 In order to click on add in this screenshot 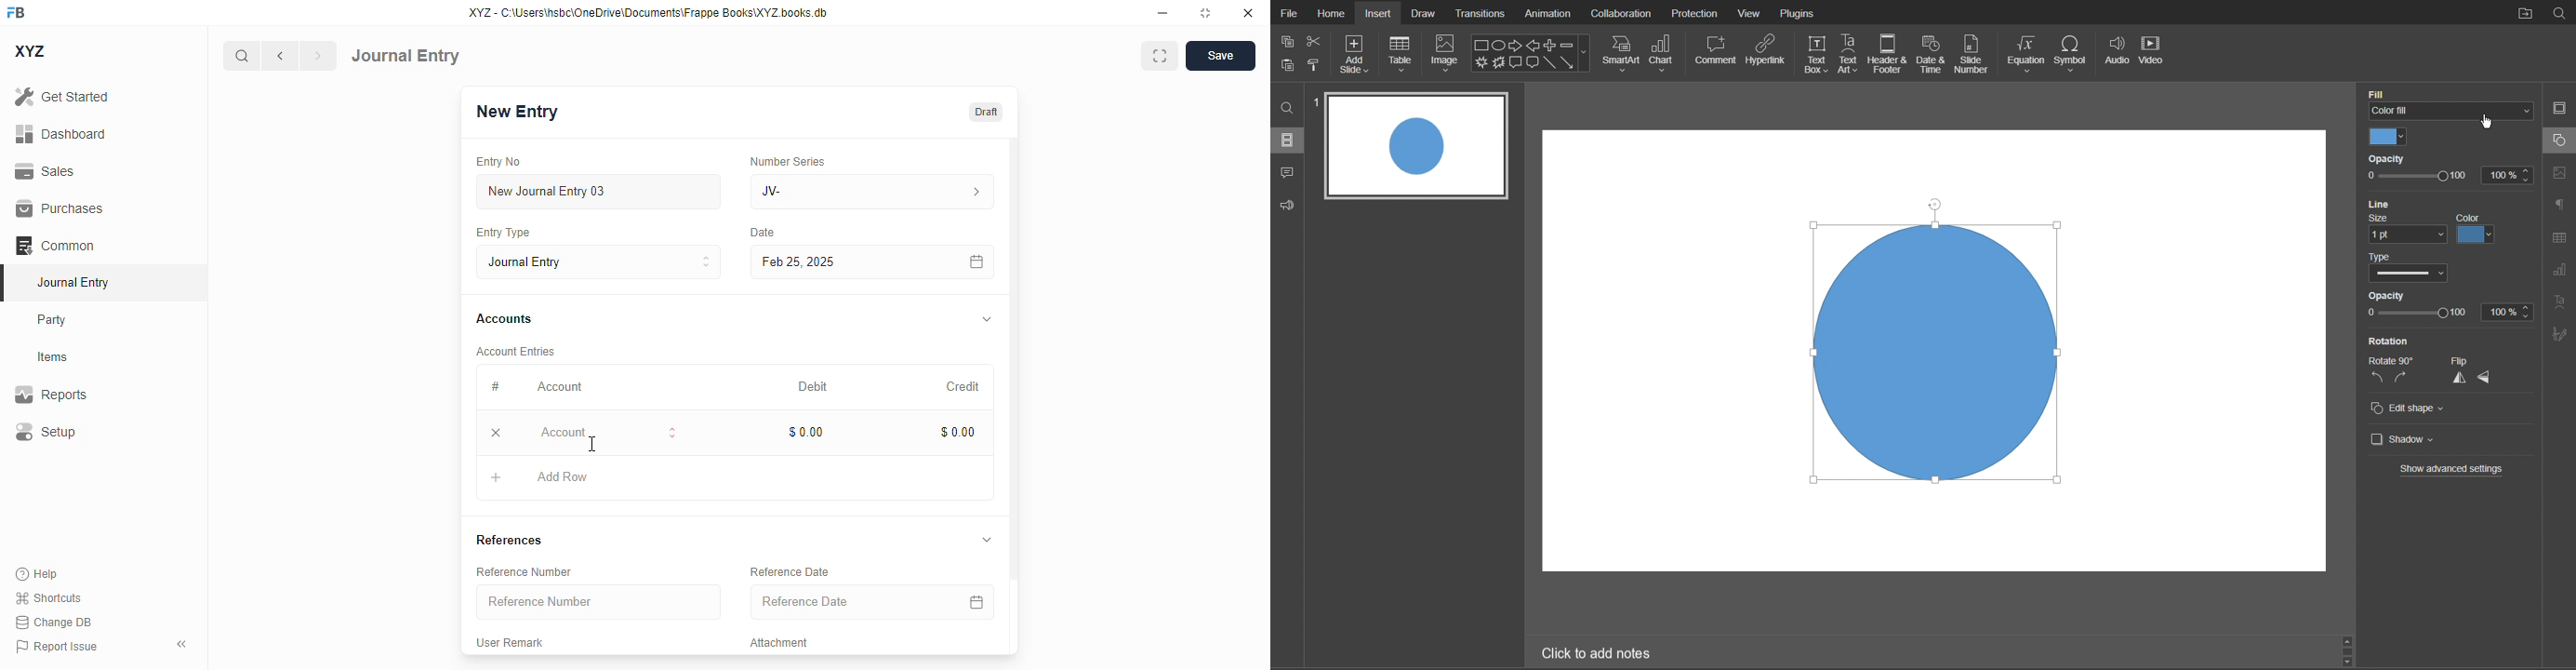, I will do `click(497, 476)`.